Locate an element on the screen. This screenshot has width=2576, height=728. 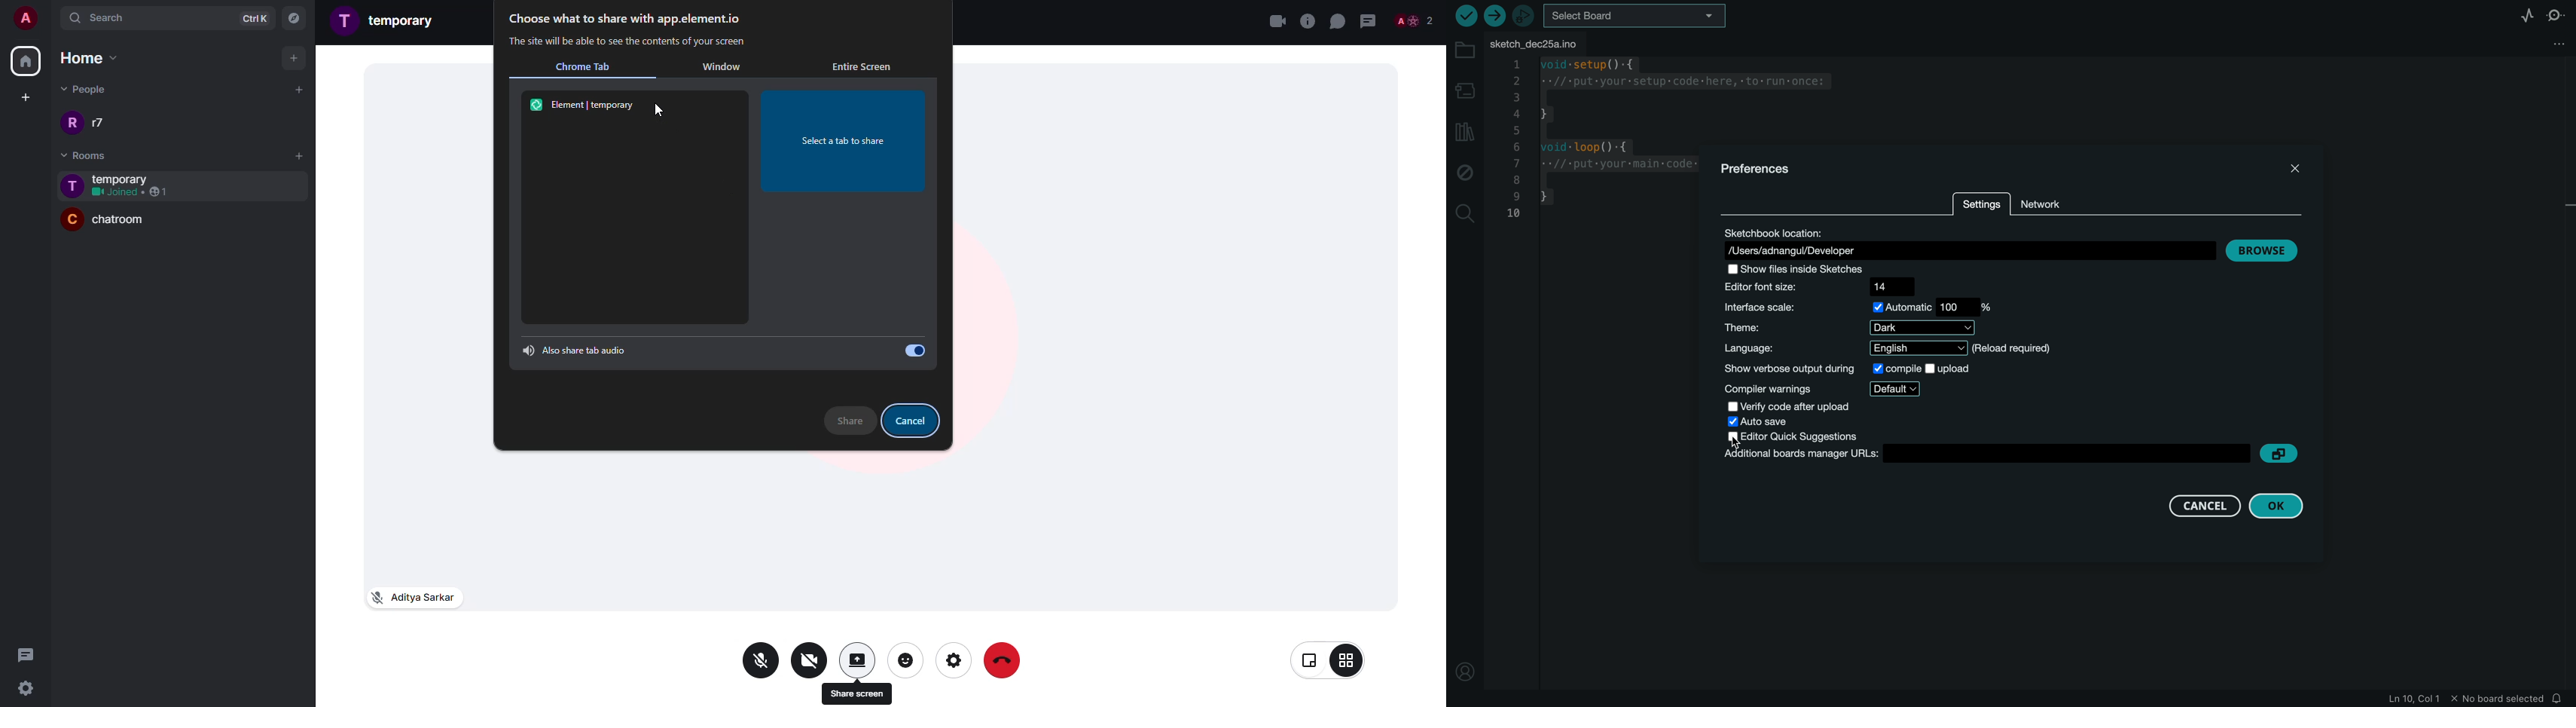
info is located at coordinates (627, 42).